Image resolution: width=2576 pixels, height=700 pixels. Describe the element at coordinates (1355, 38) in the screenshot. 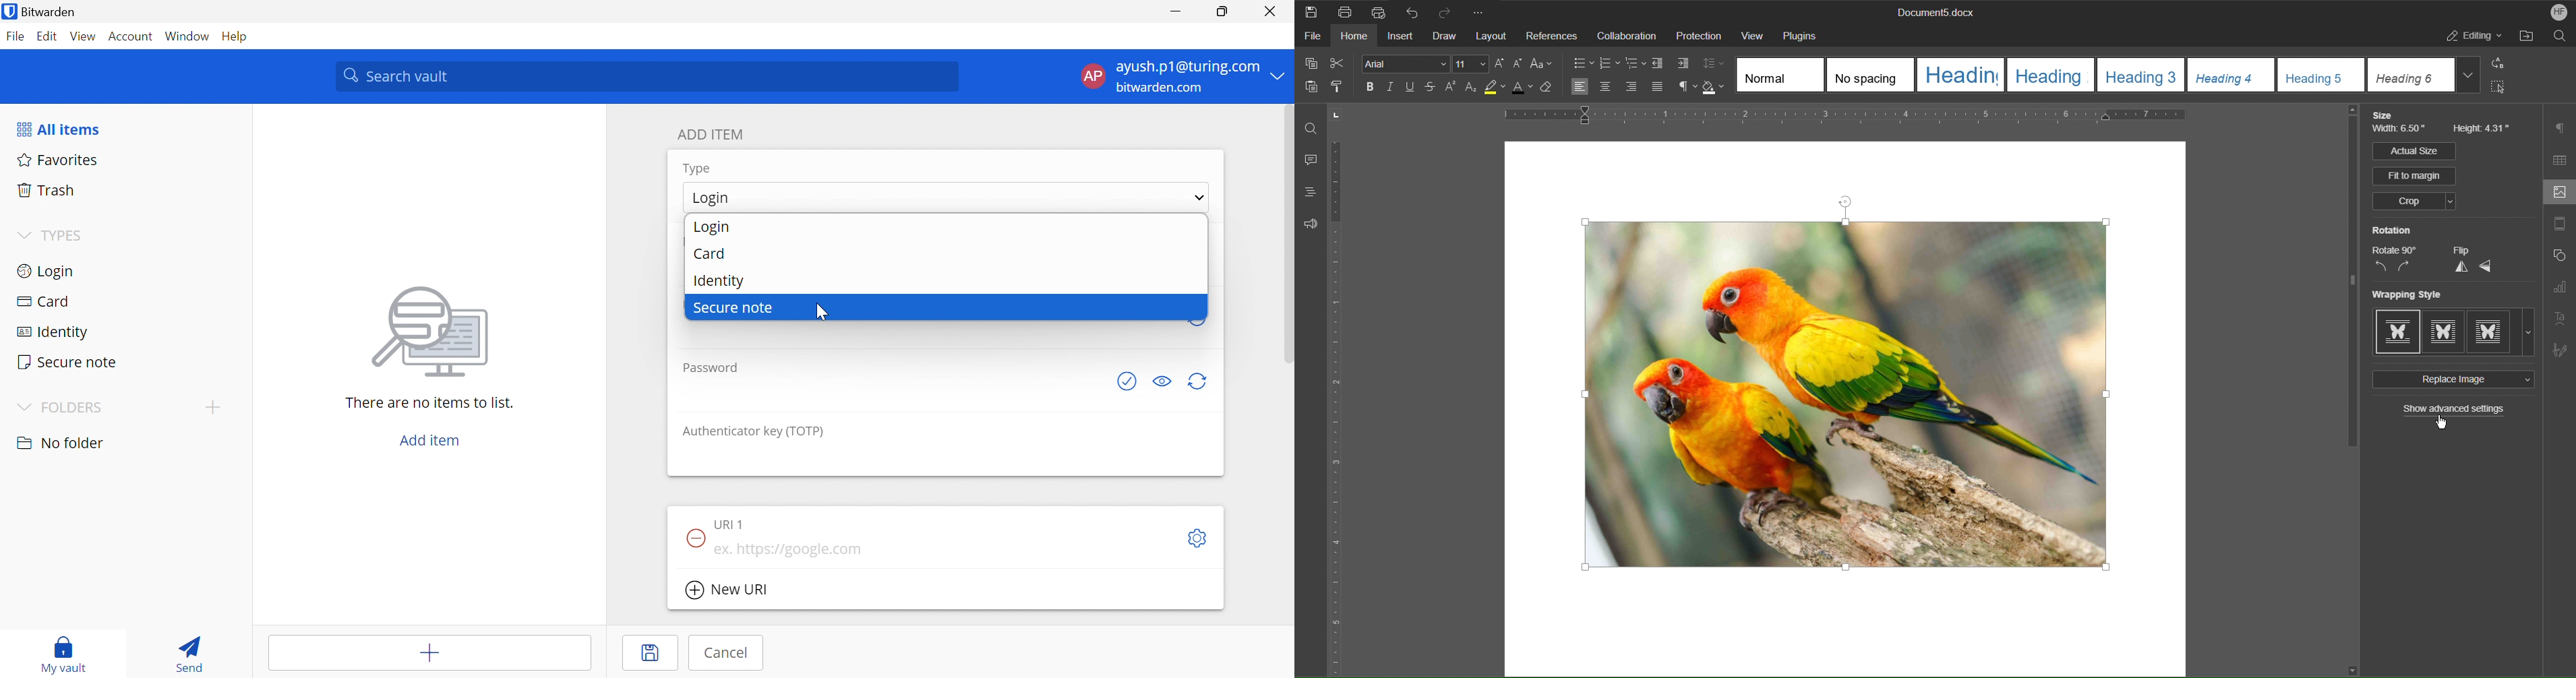

I see `Home` at that location.